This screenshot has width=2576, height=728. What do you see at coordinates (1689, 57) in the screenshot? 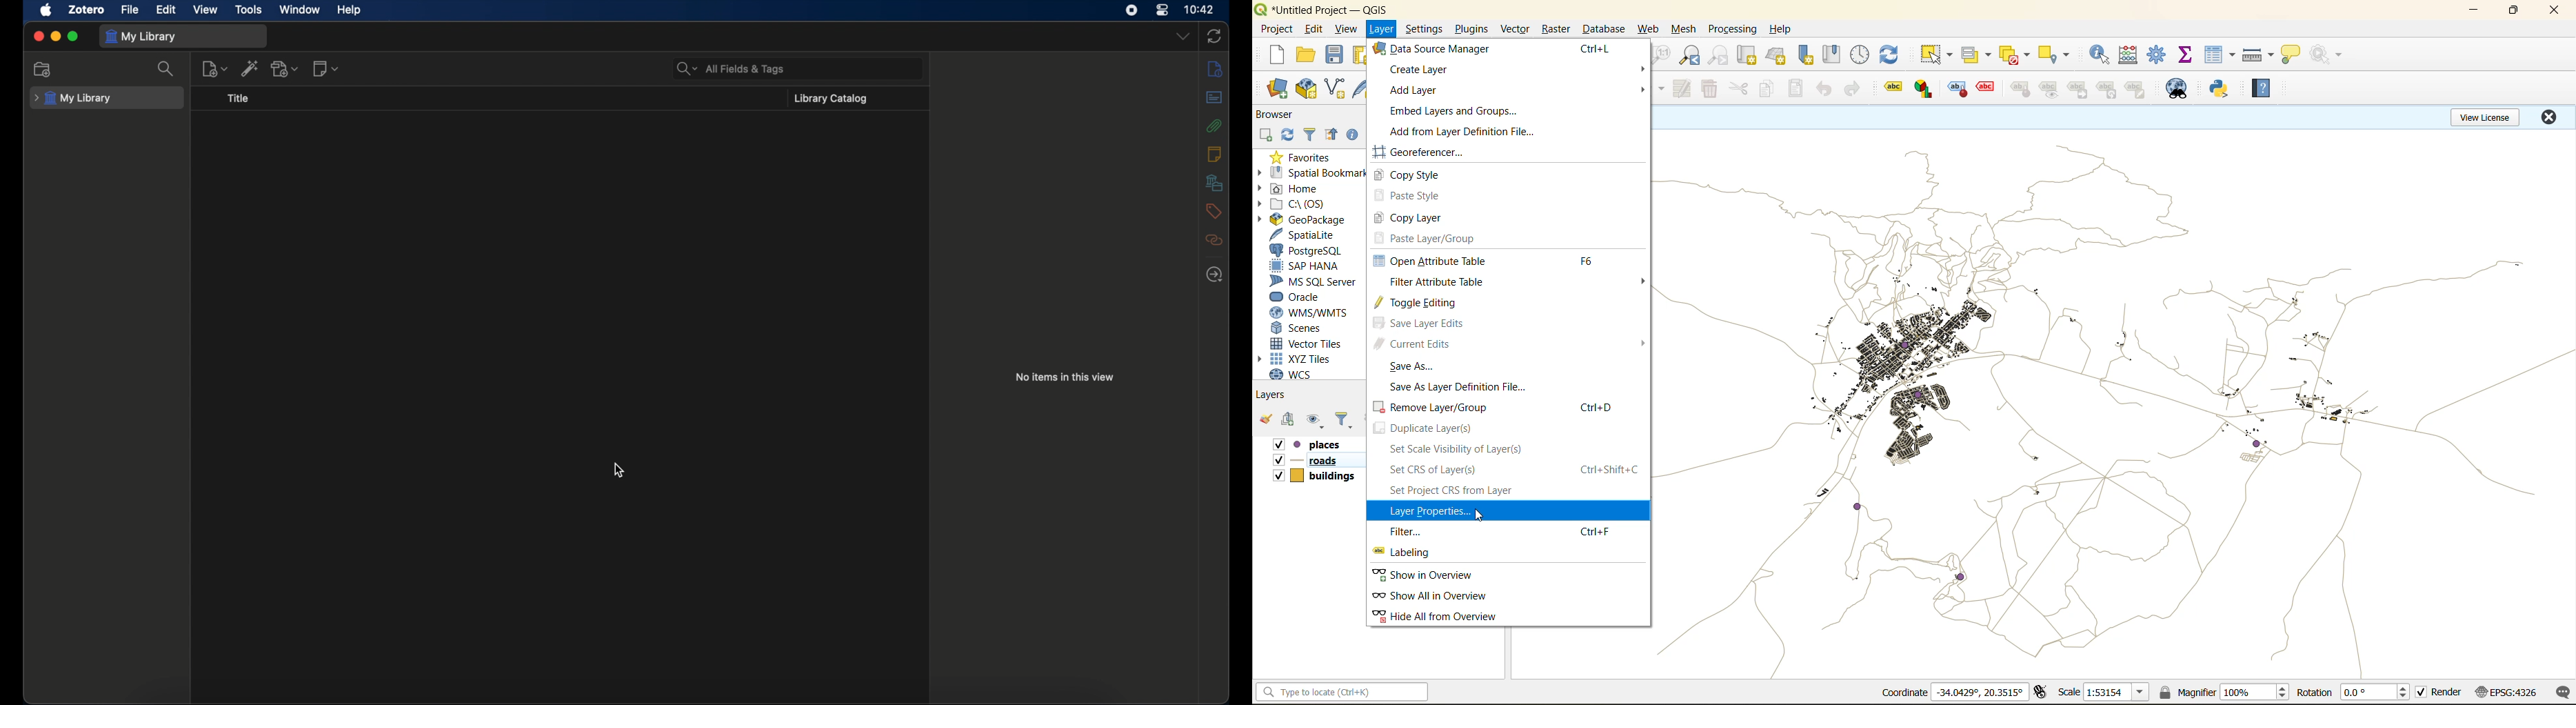
I see `zoom last` at bounding box center [1689, 57].